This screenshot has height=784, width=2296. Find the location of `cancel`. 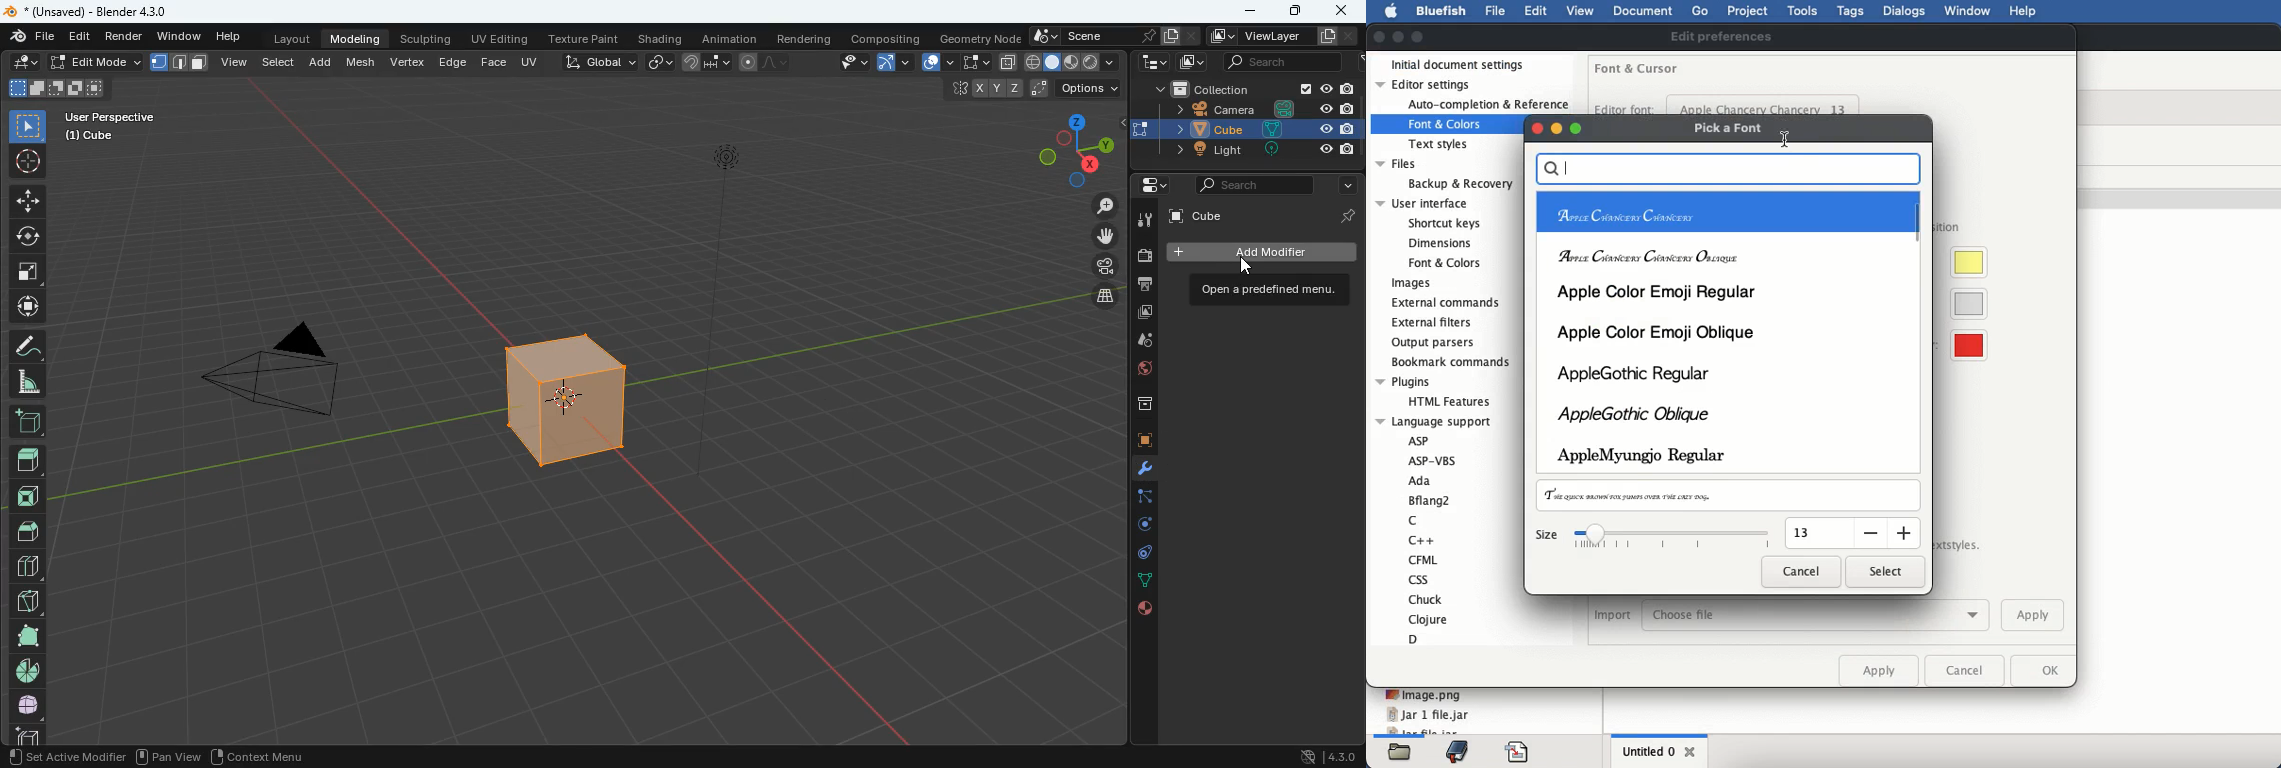

cancel is located at coordinates (1962, 670).